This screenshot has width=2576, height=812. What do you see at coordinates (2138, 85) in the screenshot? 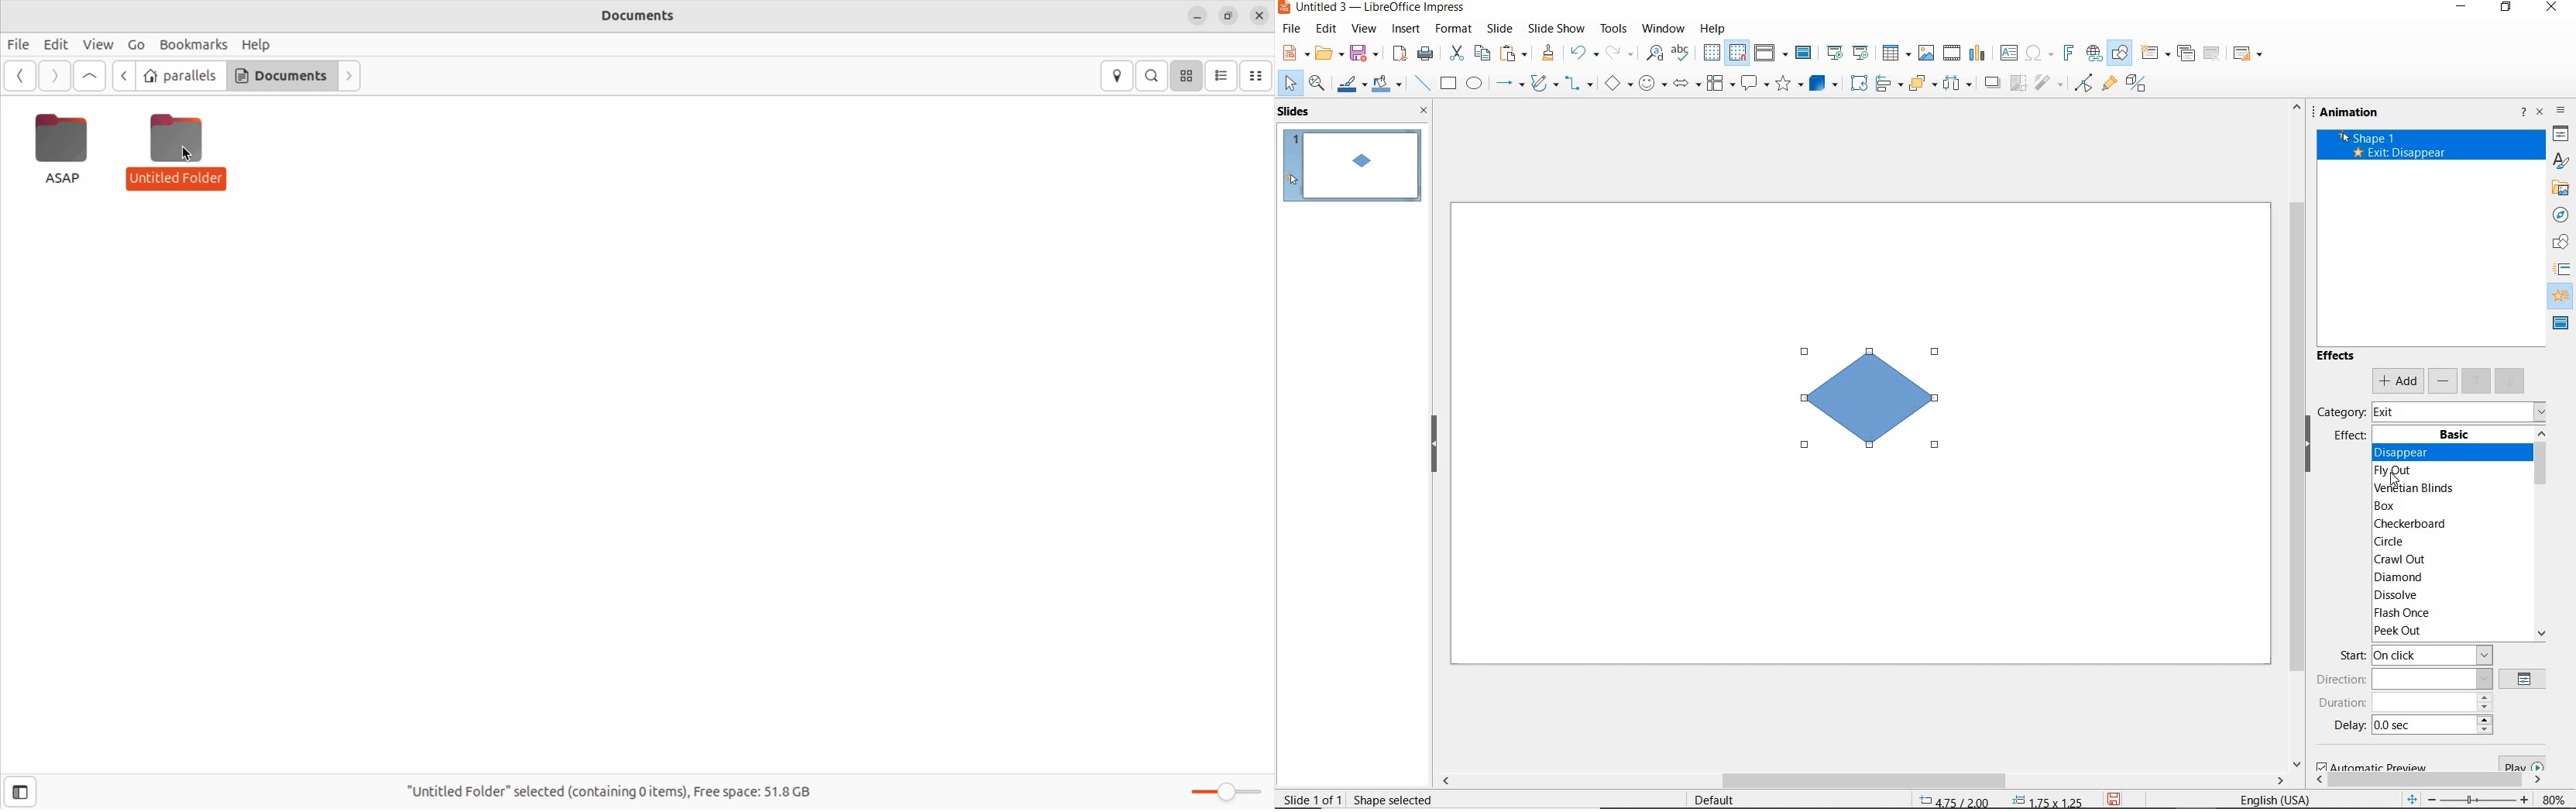
I see `toggle extrusion` at bounding box center [2138, 85].